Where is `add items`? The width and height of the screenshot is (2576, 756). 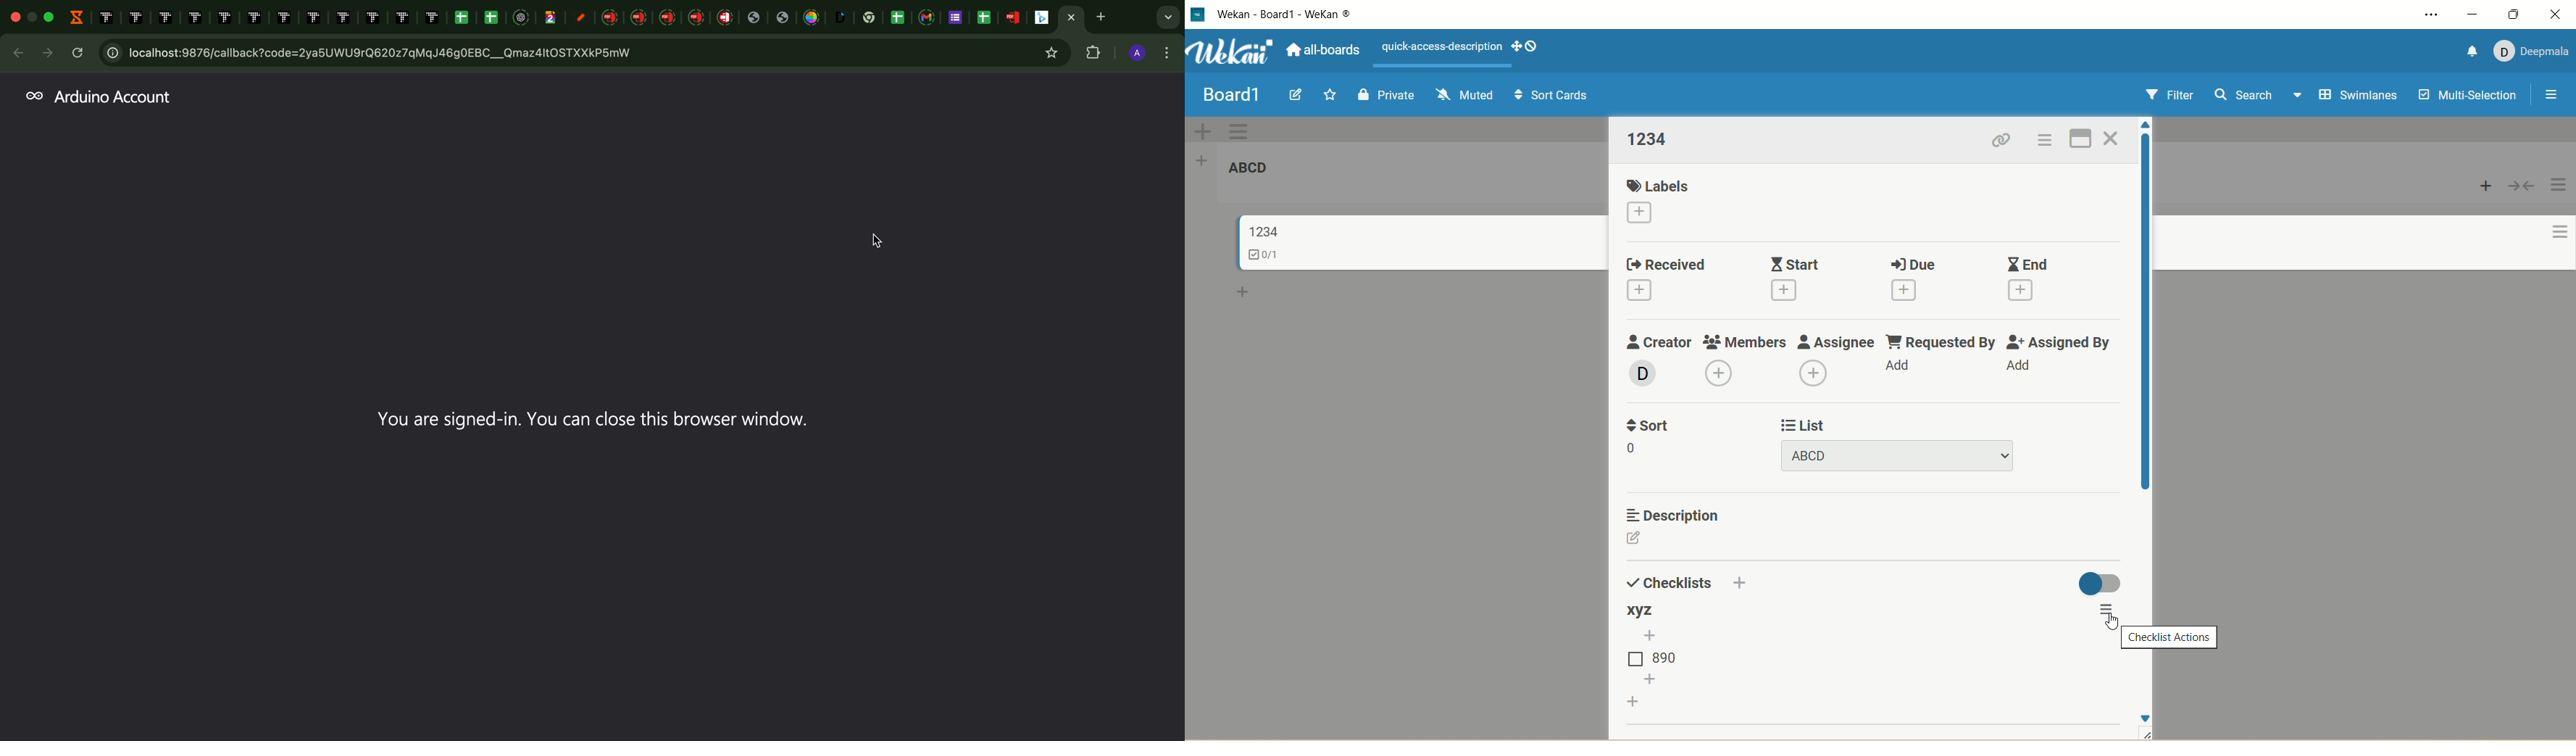
add items is located at coordinates (1651, 679).